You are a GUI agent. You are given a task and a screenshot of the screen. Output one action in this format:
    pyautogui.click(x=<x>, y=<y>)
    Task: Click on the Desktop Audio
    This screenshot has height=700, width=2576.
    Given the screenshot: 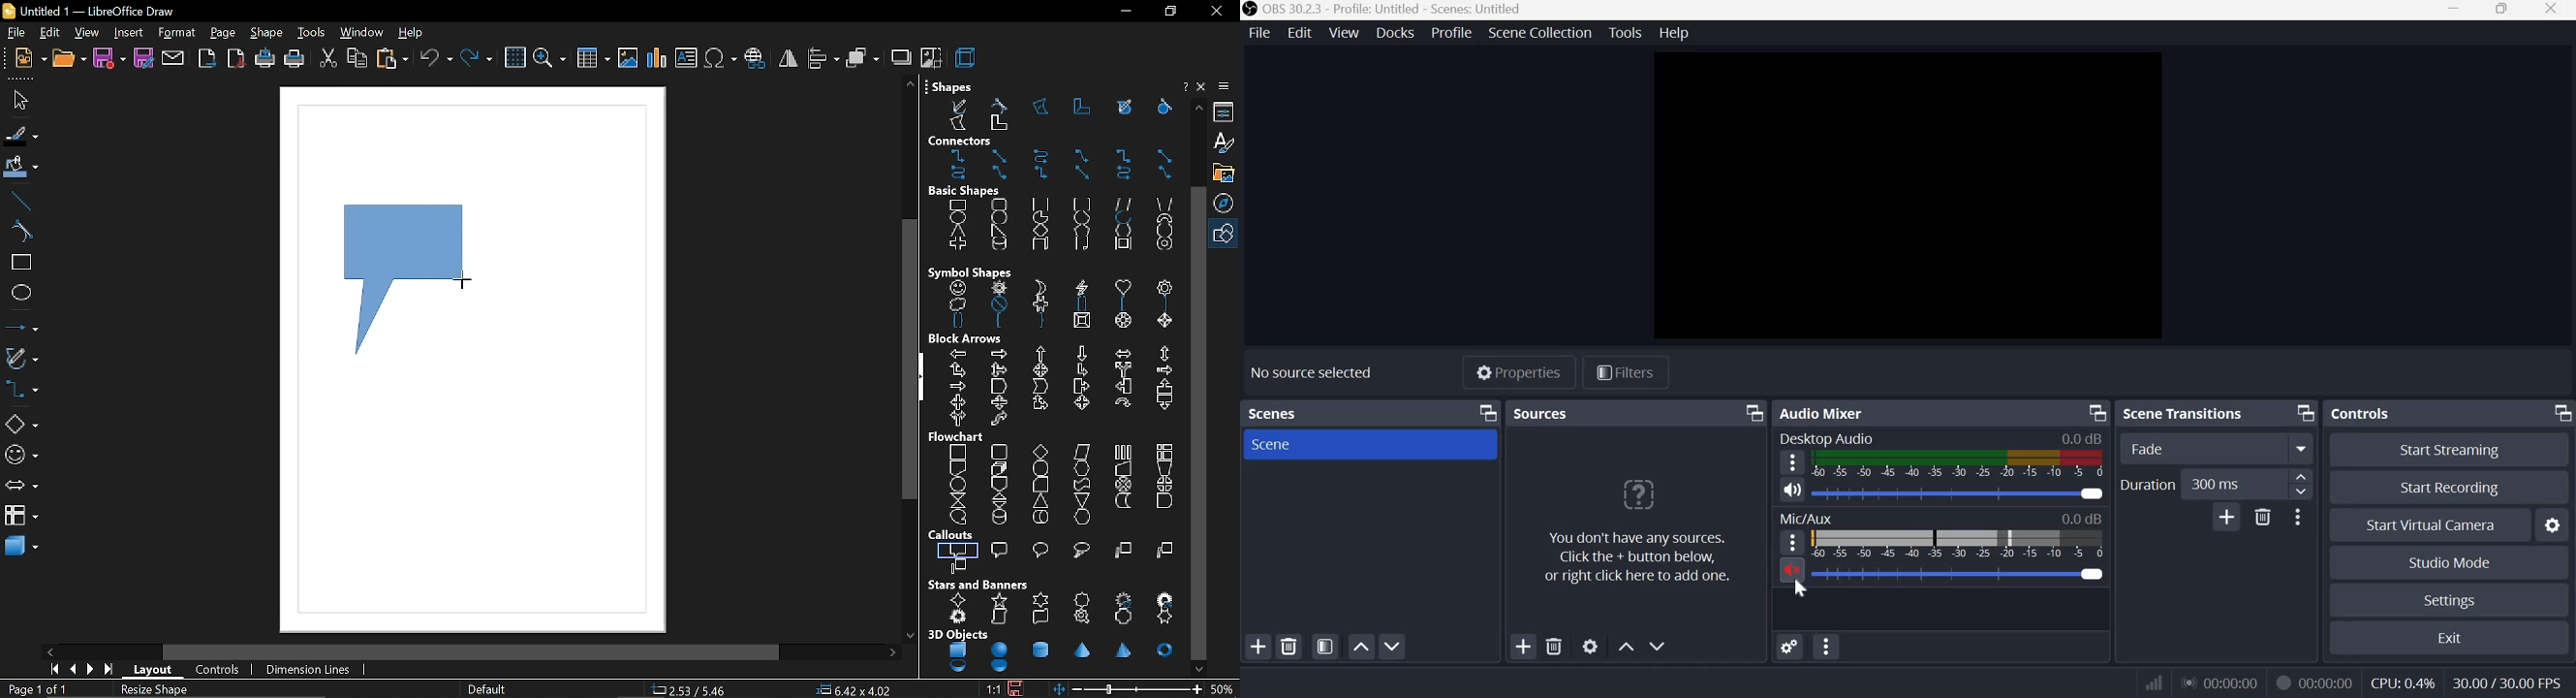 What is the action you would take?
    pyautogui.click(x=1828, y=440)
    